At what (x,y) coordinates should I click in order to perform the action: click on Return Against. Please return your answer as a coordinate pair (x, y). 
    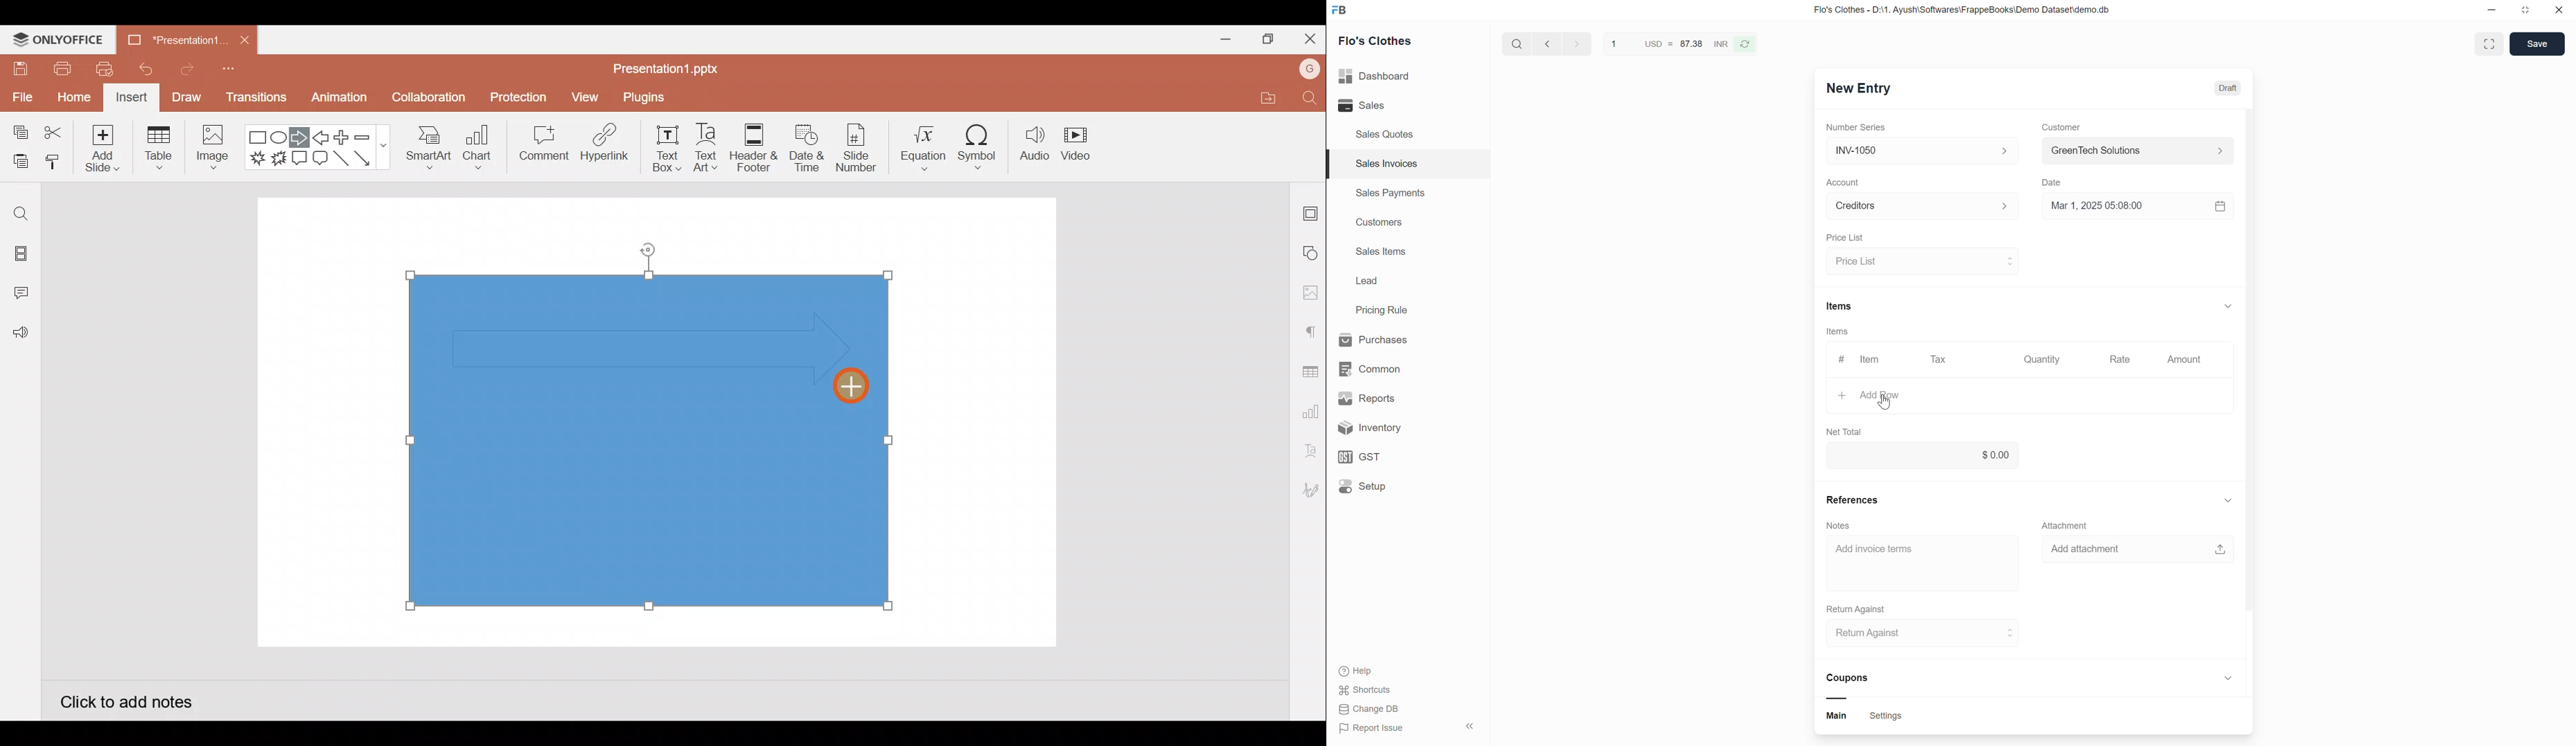
    Looking at the image, I should click on (1857, 607).